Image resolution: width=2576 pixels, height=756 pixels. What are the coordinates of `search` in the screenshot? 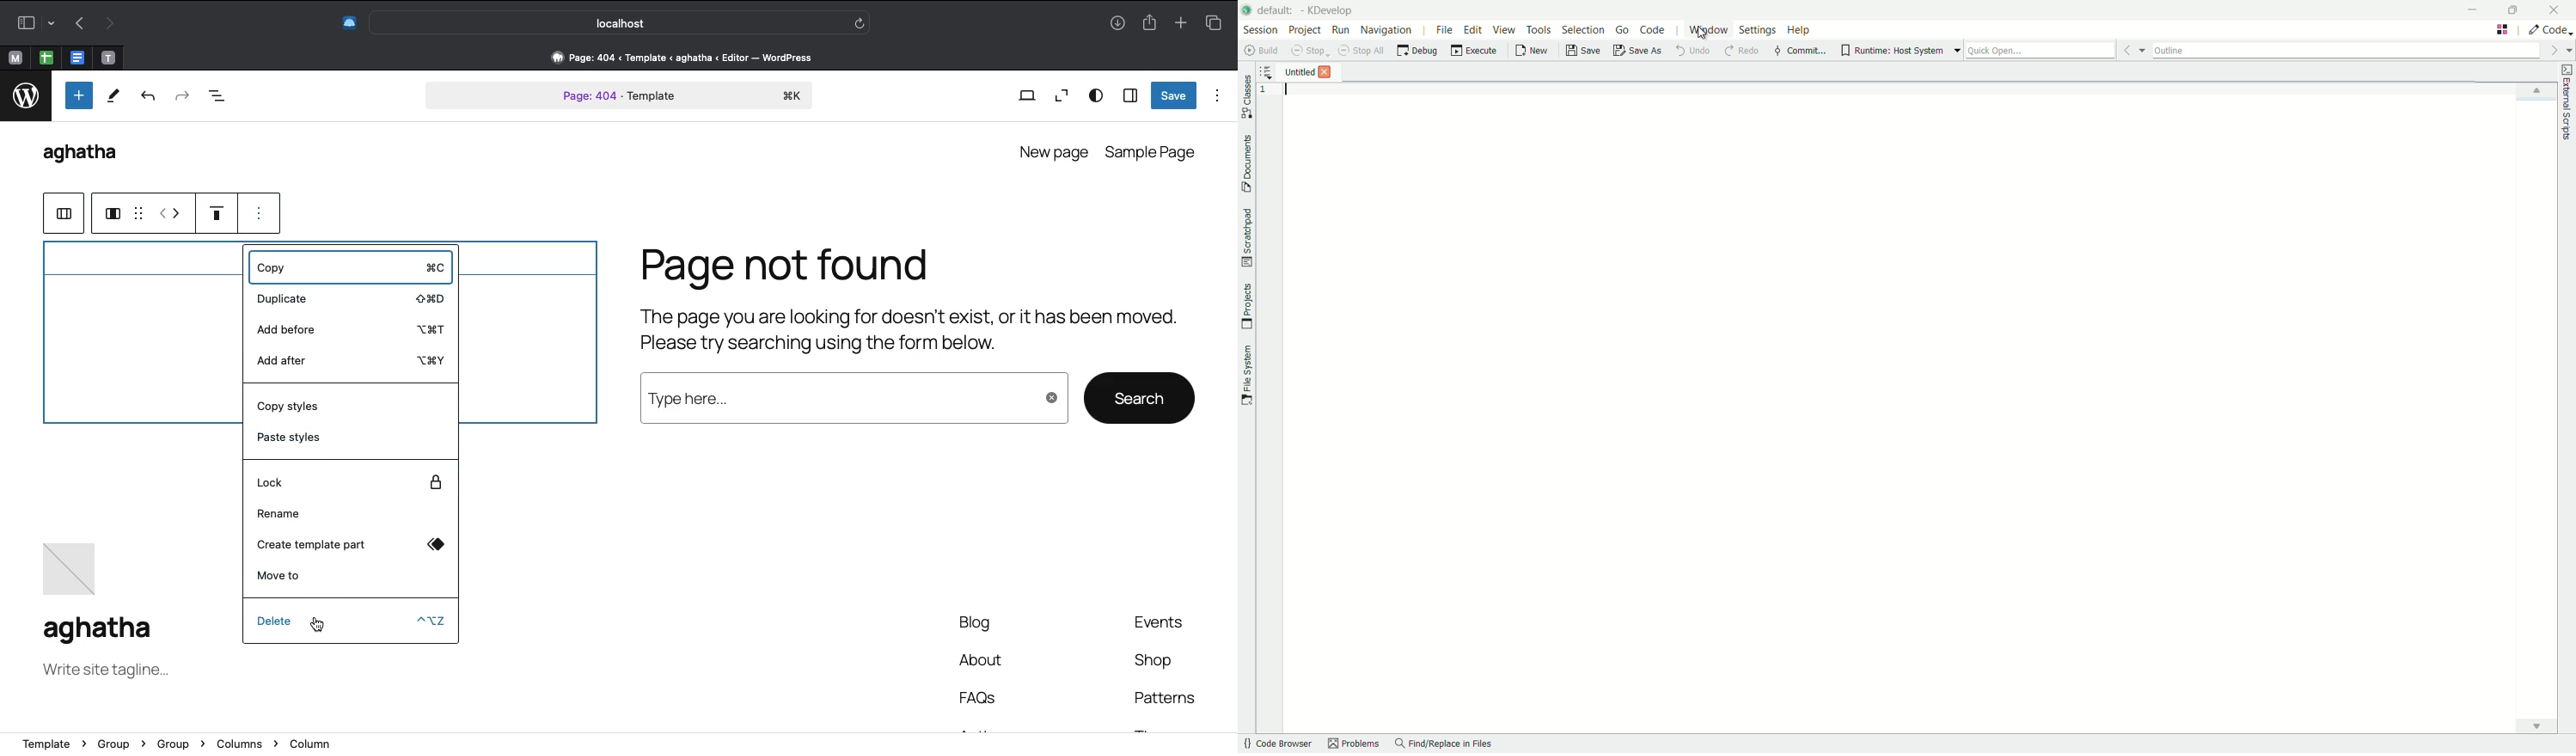 It's located at (1141, 396).